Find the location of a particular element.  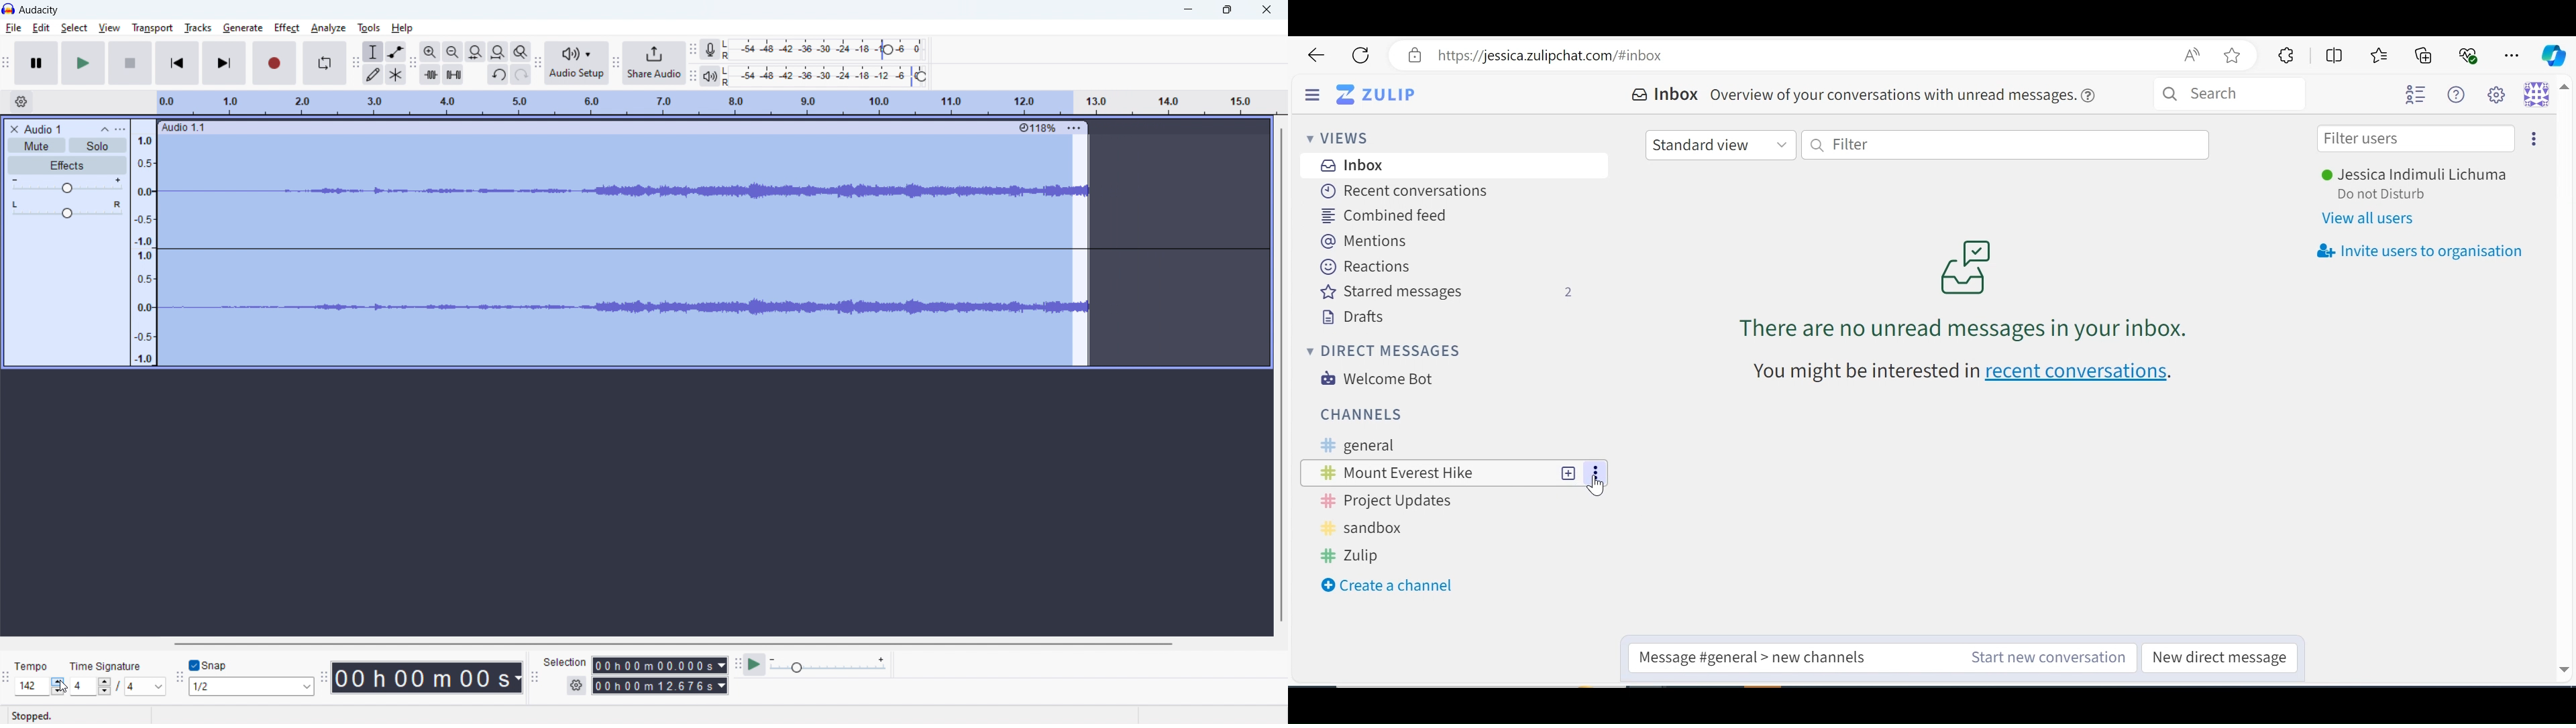

Username is located at coordinates (2421, 176).